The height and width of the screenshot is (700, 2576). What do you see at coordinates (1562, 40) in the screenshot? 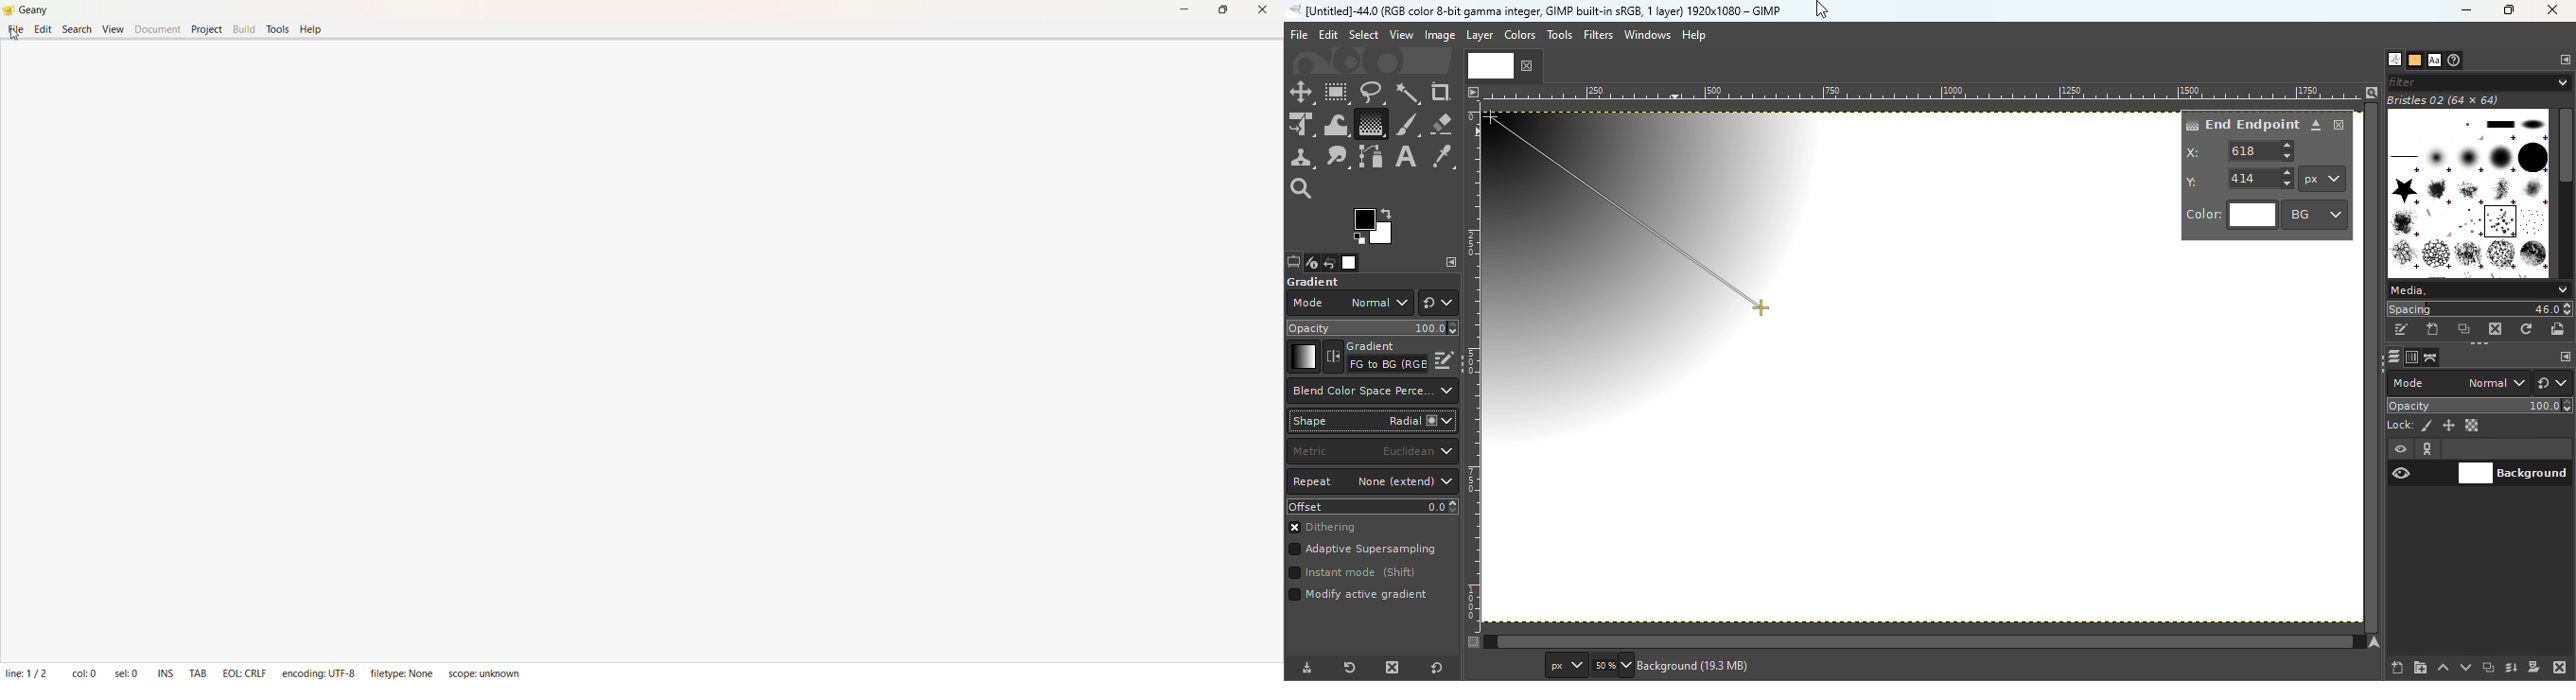
I see `Tools` at bounding box center [1562, 40].